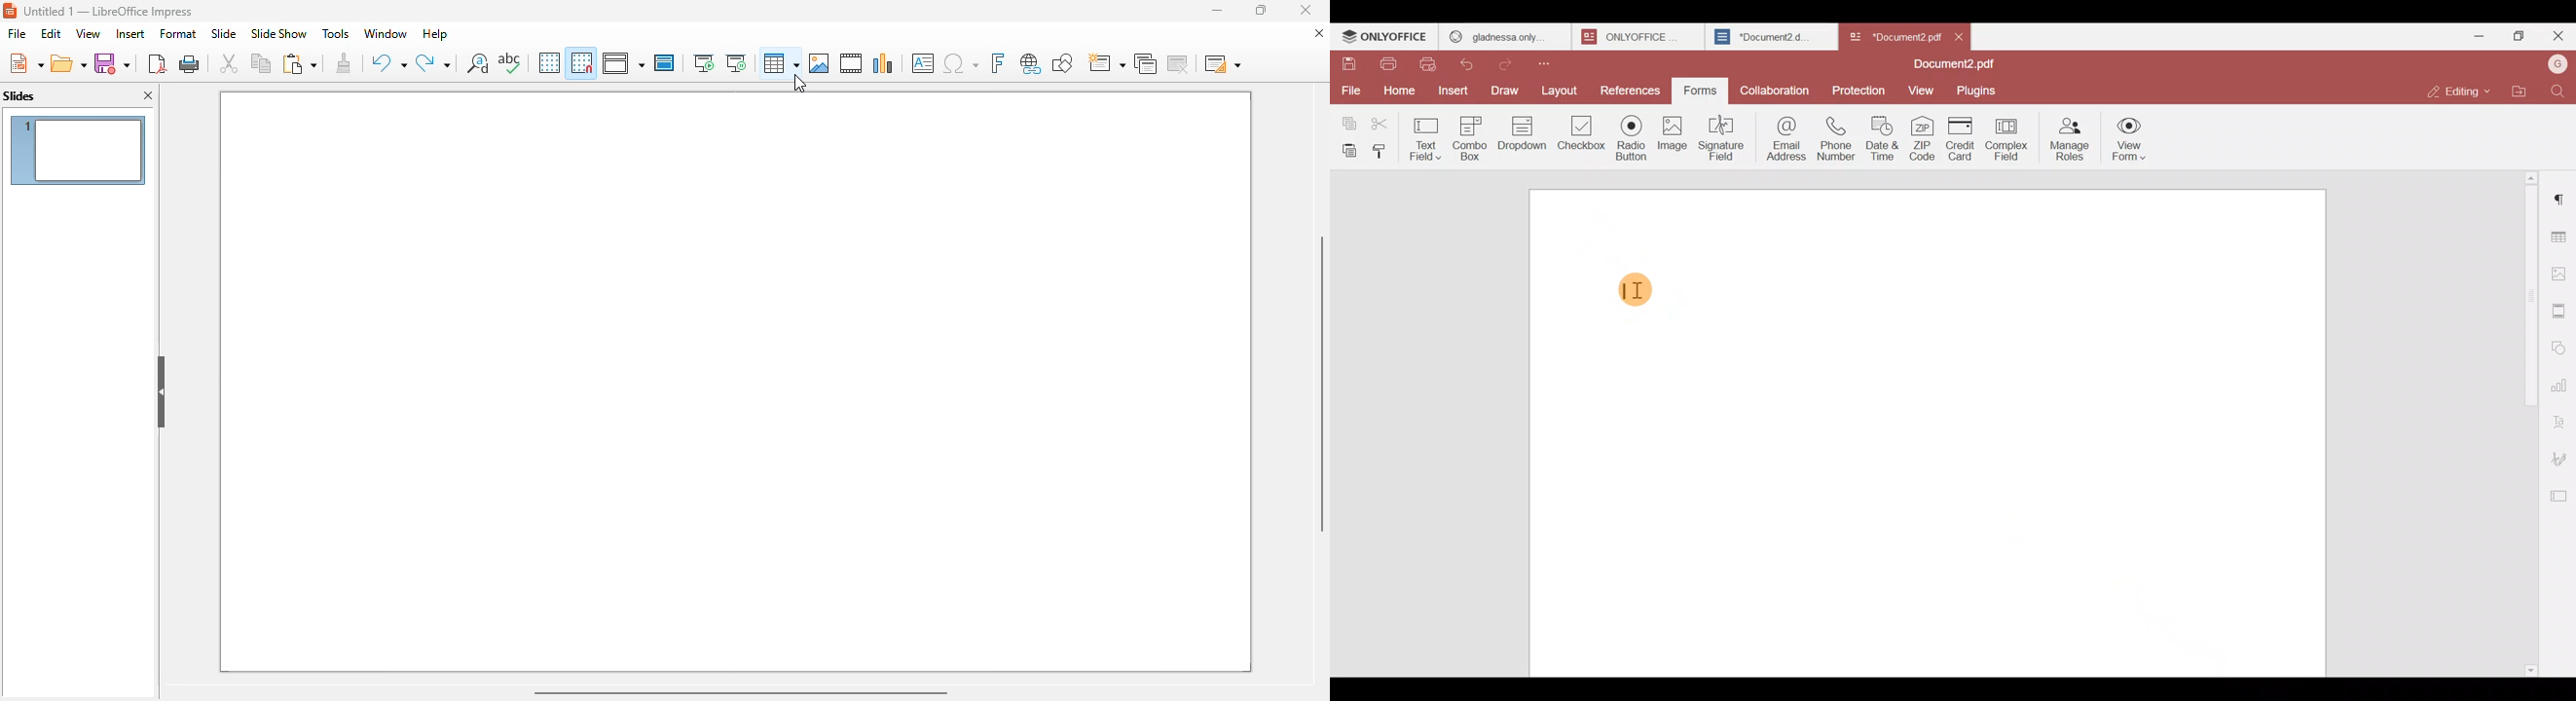 The height and width of the screenshot is (728, 2576). I want to click on Cut, so click(1385, 119).